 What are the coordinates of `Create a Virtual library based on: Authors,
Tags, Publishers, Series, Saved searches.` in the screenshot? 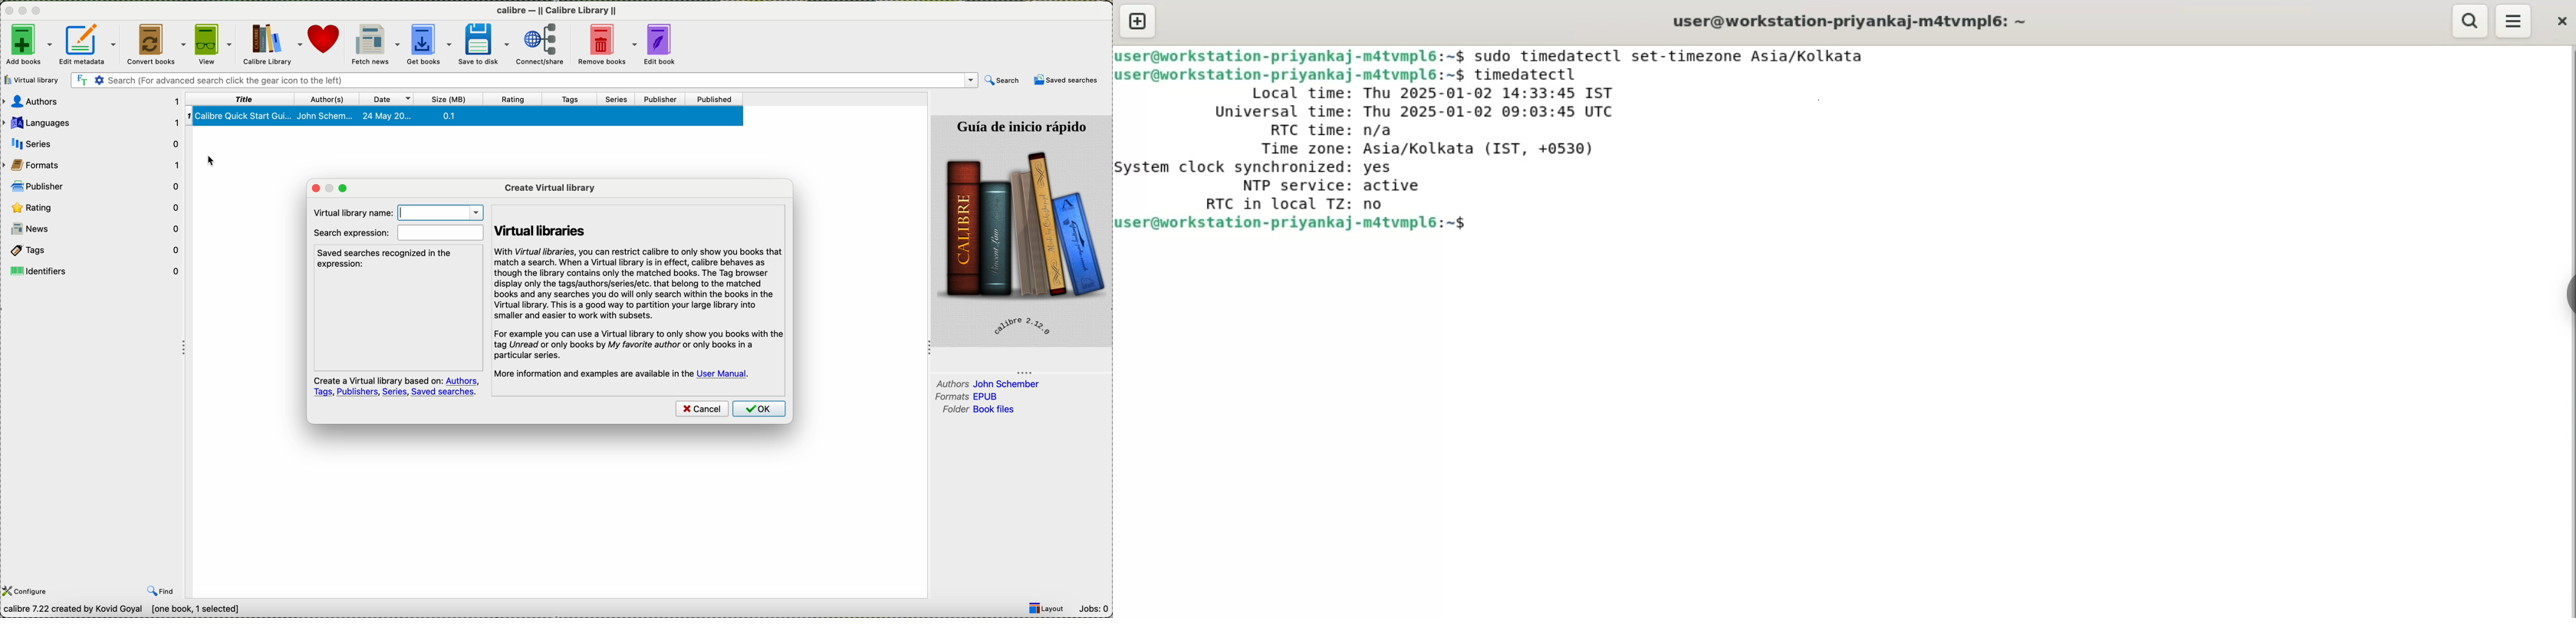 It's located at (394, 387).